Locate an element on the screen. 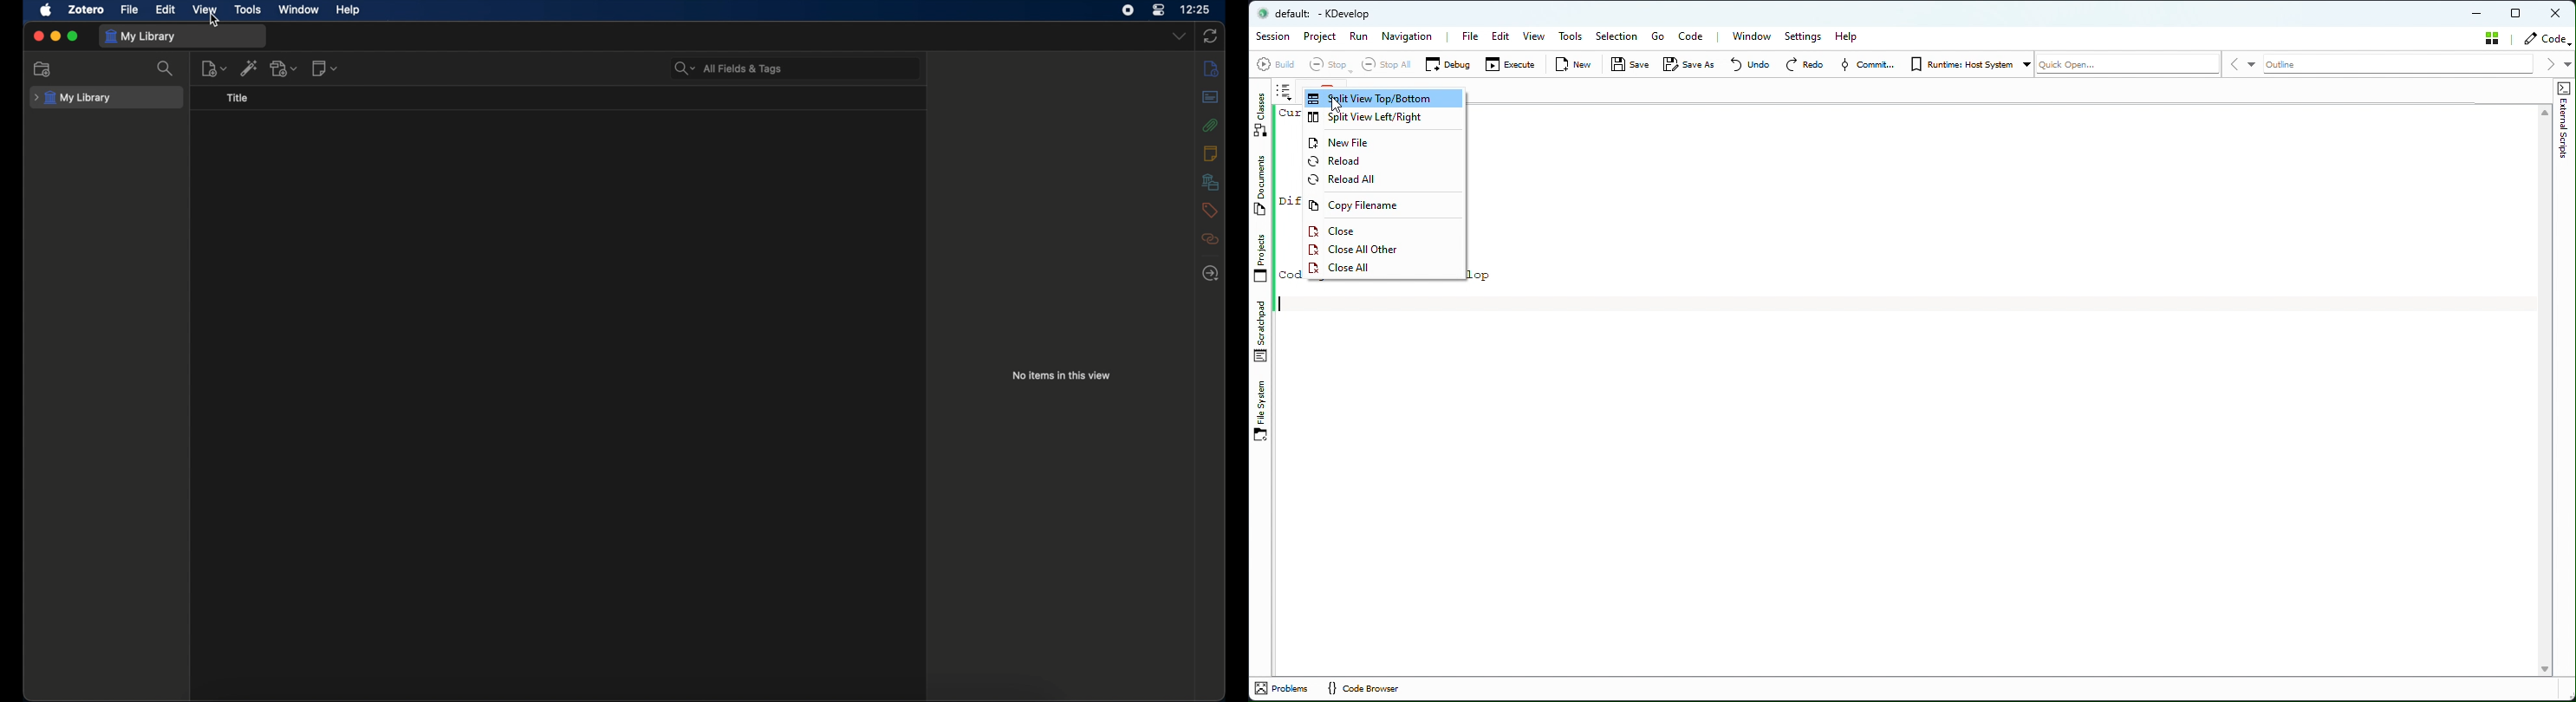 Image resolution: width=2576 pixels, height=728 pixels. new item is located at coordinates (215, 68).